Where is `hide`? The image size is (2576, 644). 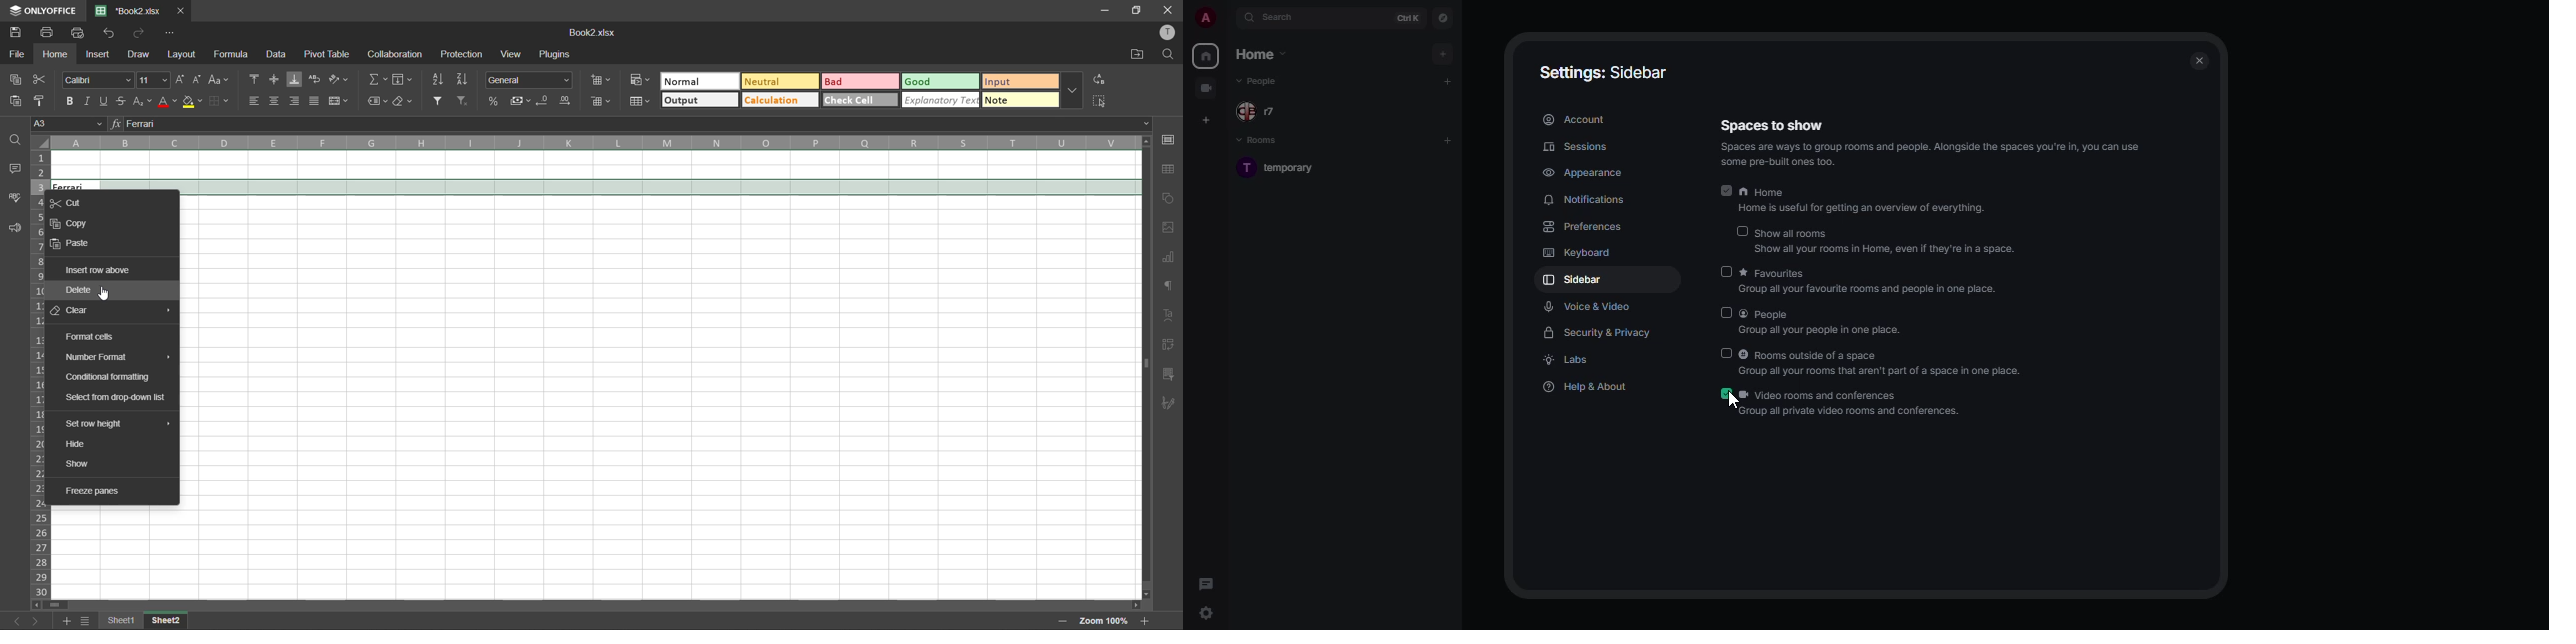 hide is located at coordinates (79, 443).